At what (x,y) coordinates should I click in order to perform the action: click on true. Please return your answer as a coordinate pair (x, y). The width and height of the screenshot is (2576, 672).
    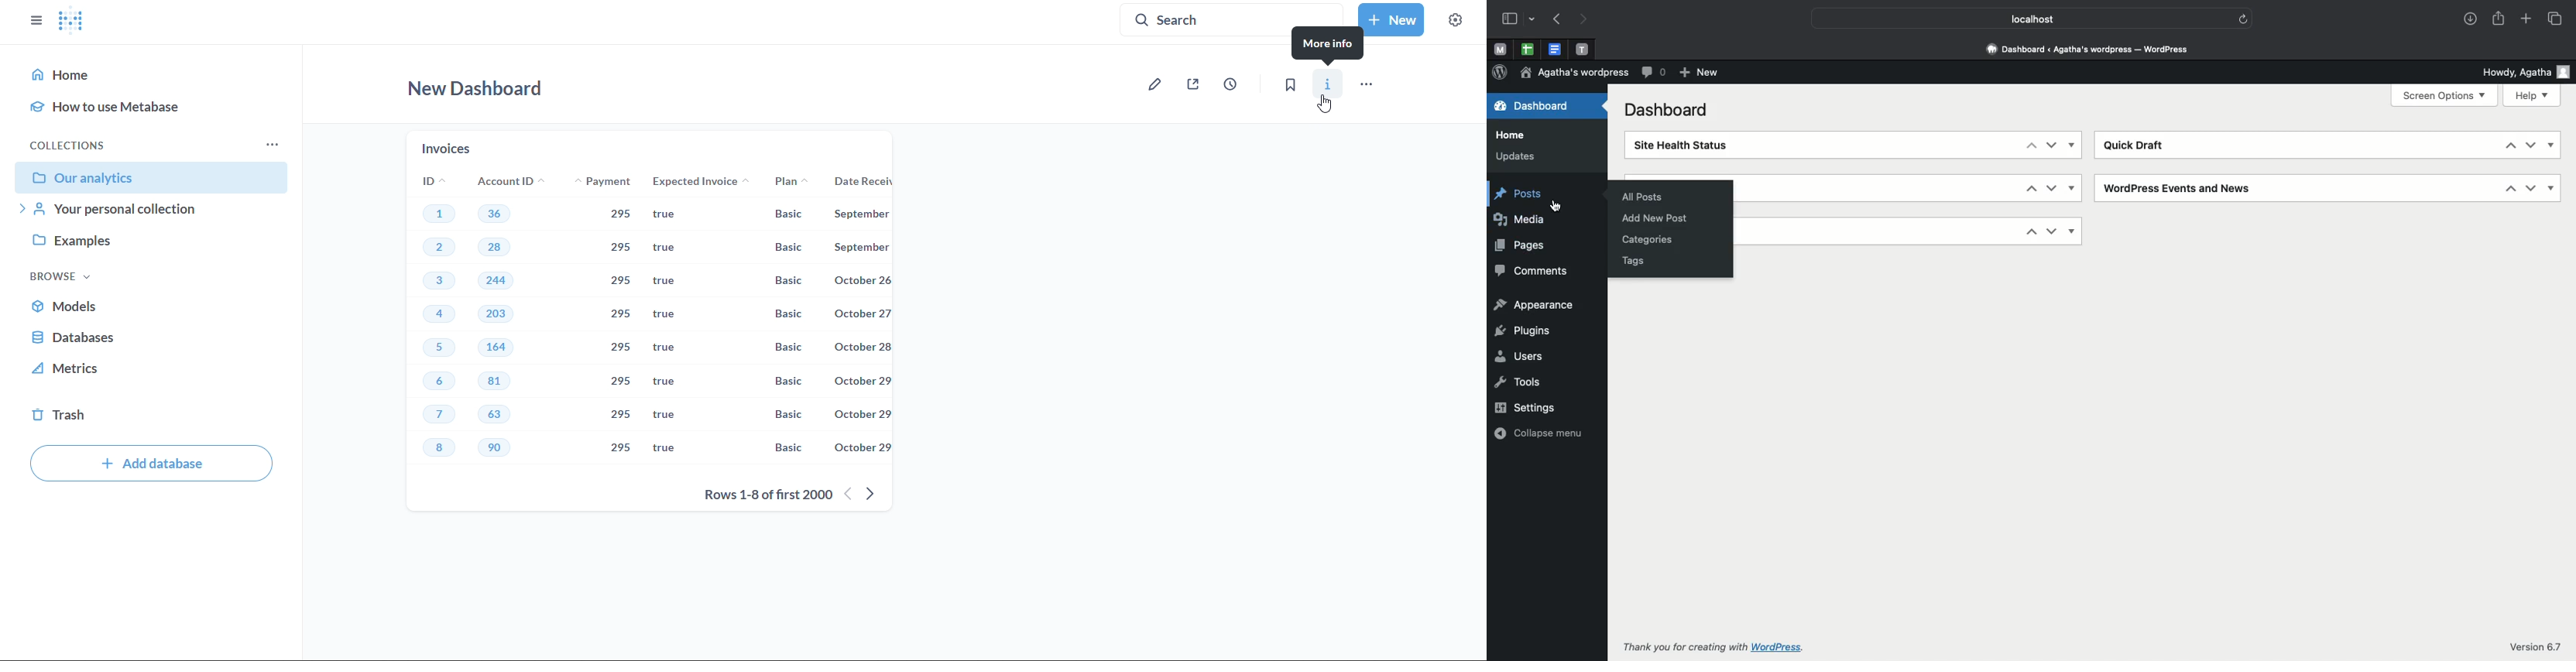
    Looking at the image, I should click on (670, 314).